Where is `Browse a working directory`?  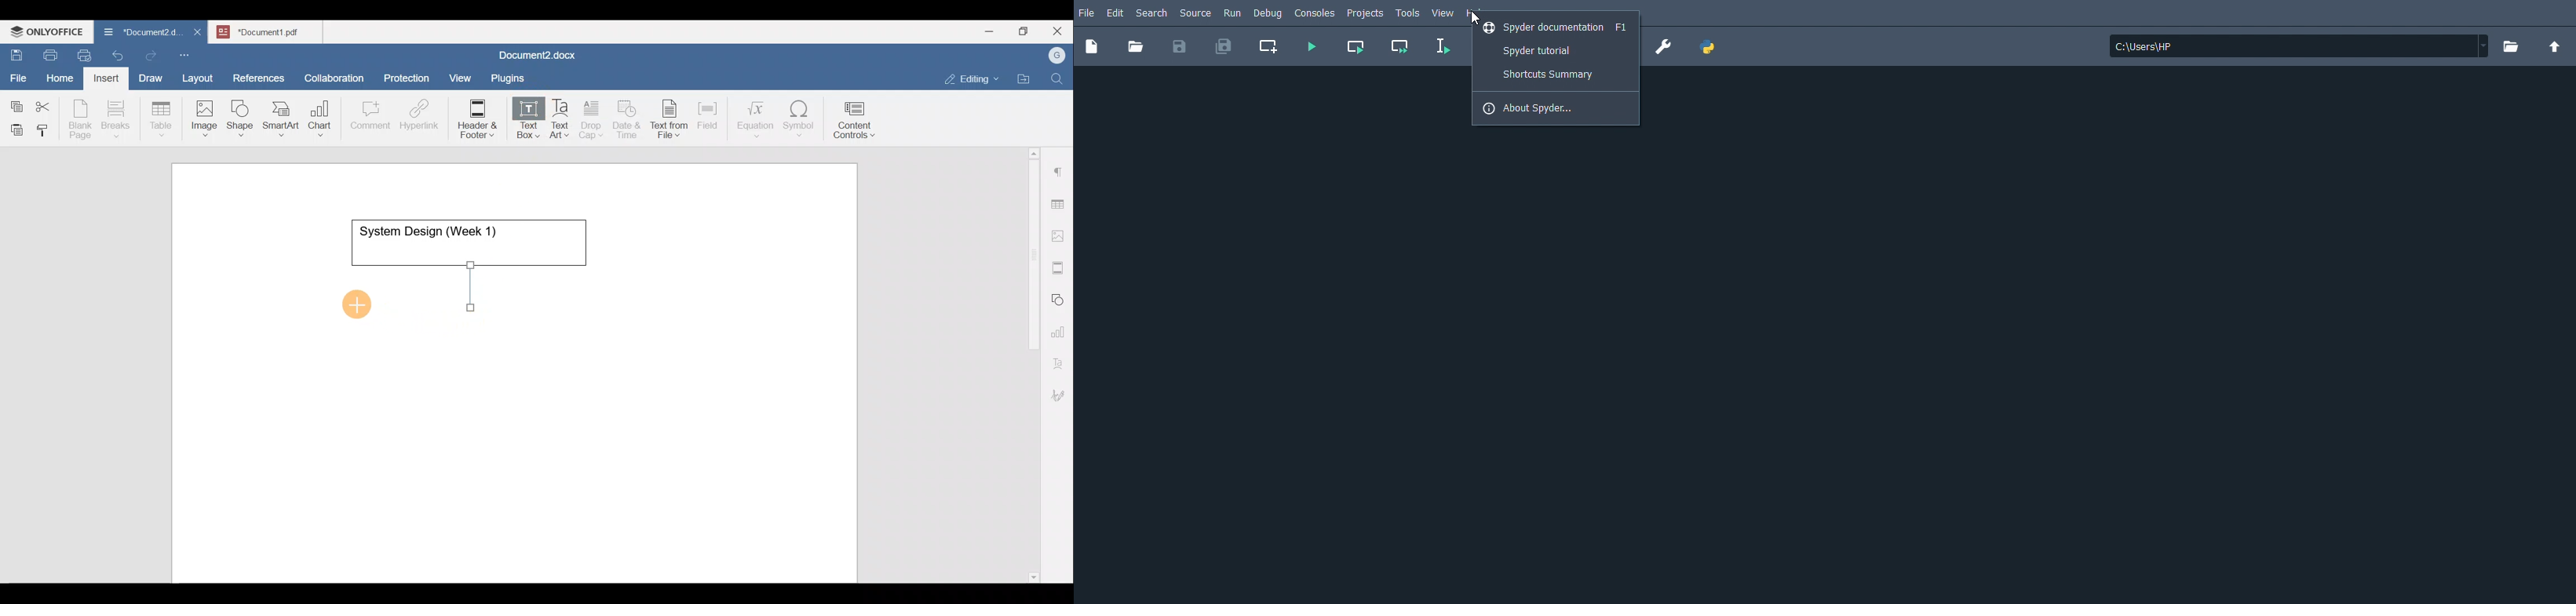
Browse a working directory is located at coordinates (2511, 45).